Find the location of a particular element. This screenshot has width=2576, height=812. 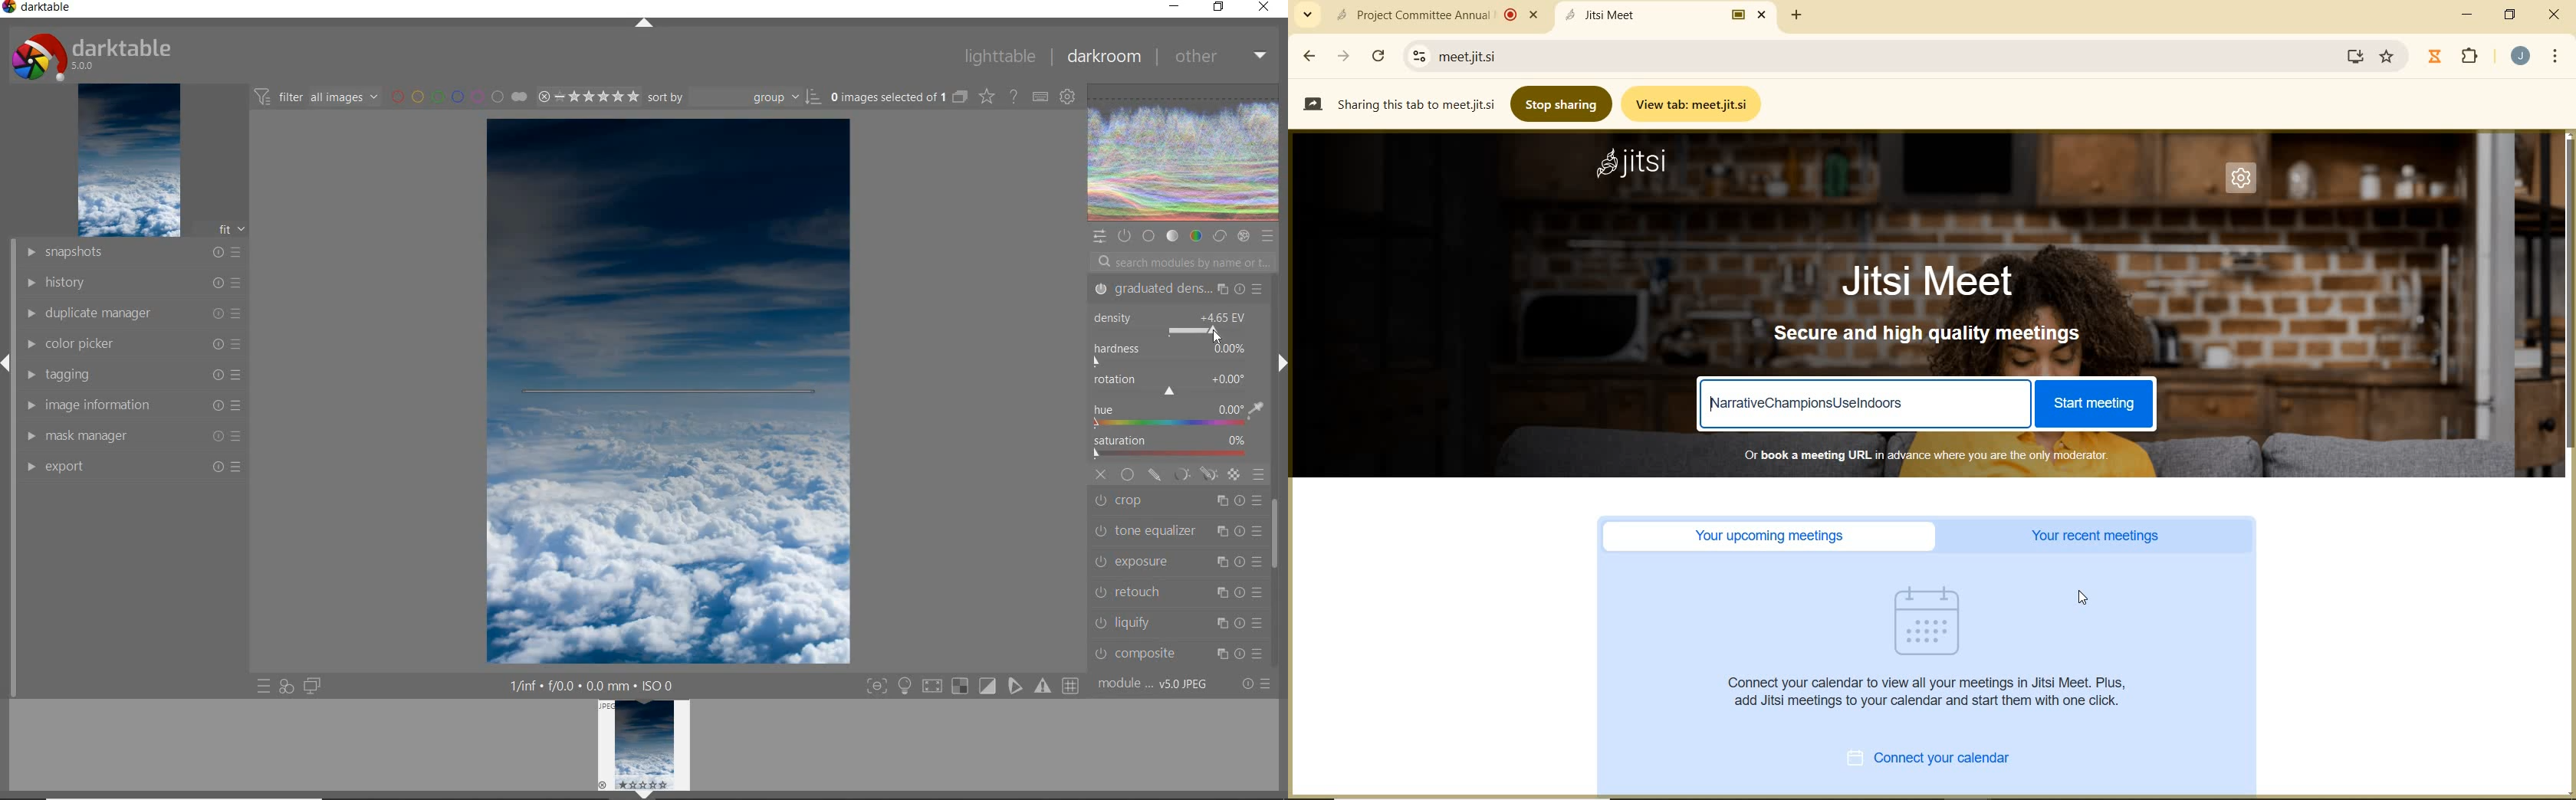

density is located at coordinates (1178, 325).